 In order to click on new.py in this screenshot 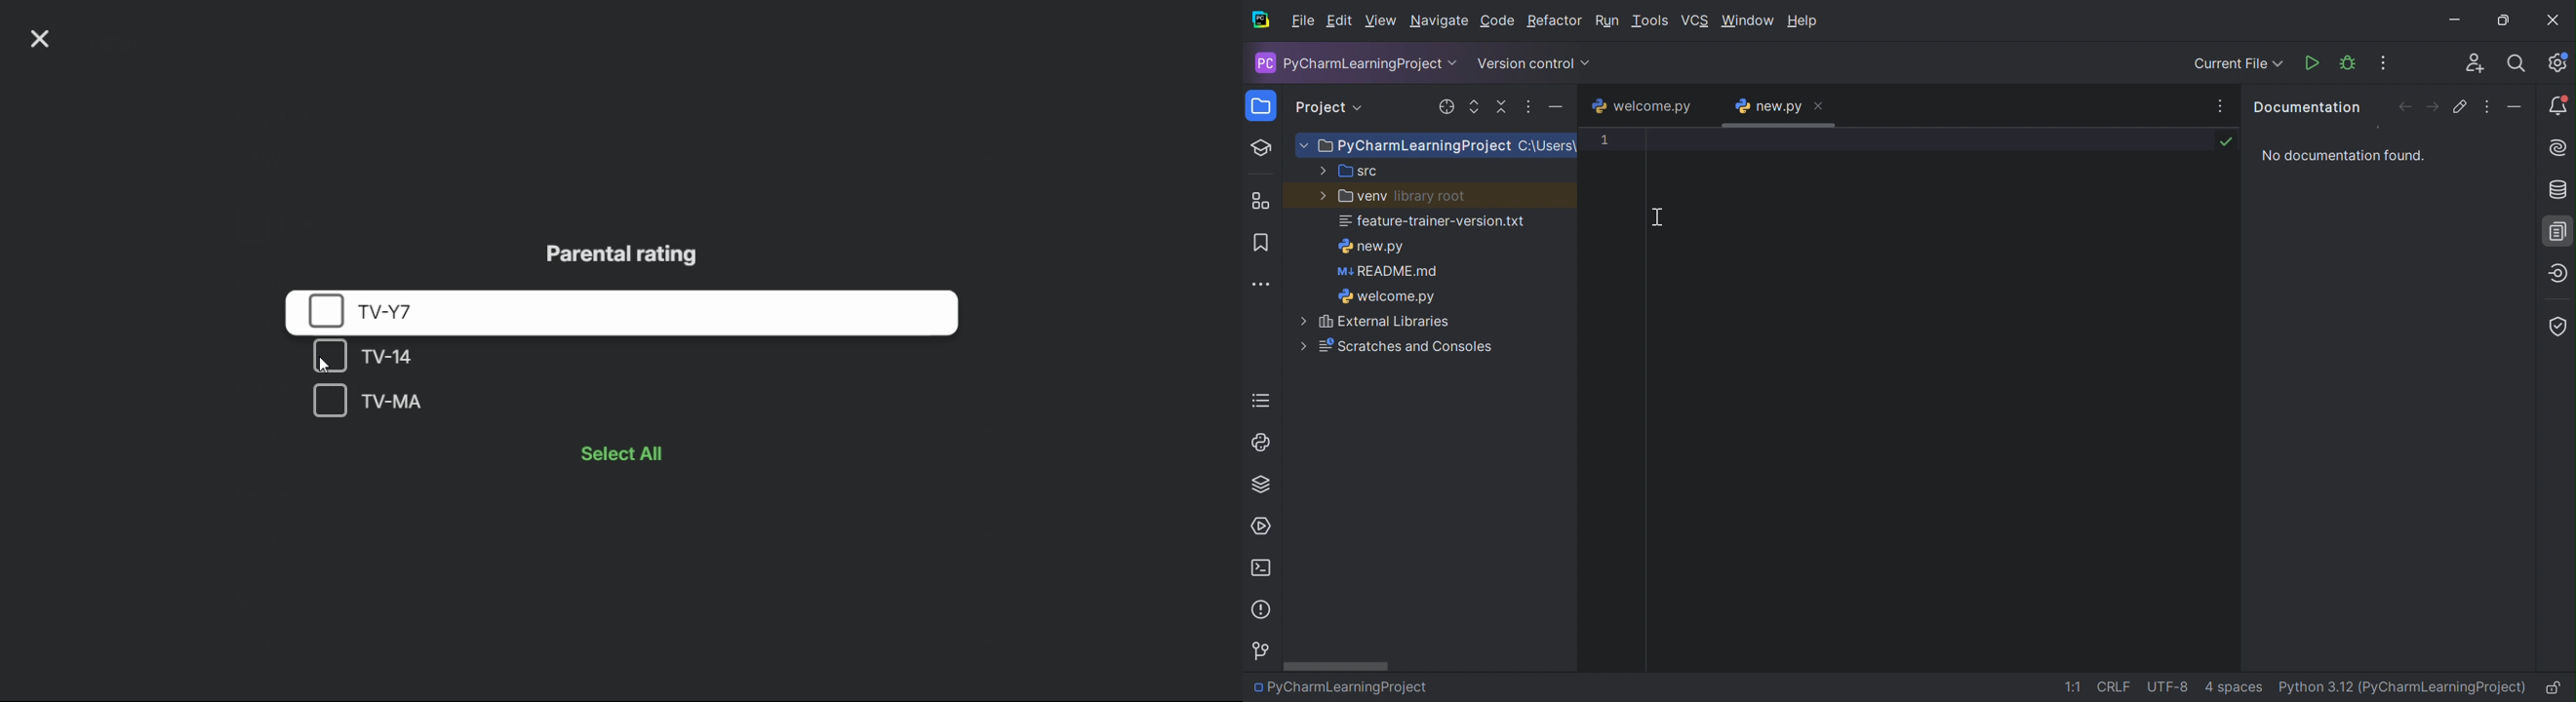, I will do `click(1371, 247)`.